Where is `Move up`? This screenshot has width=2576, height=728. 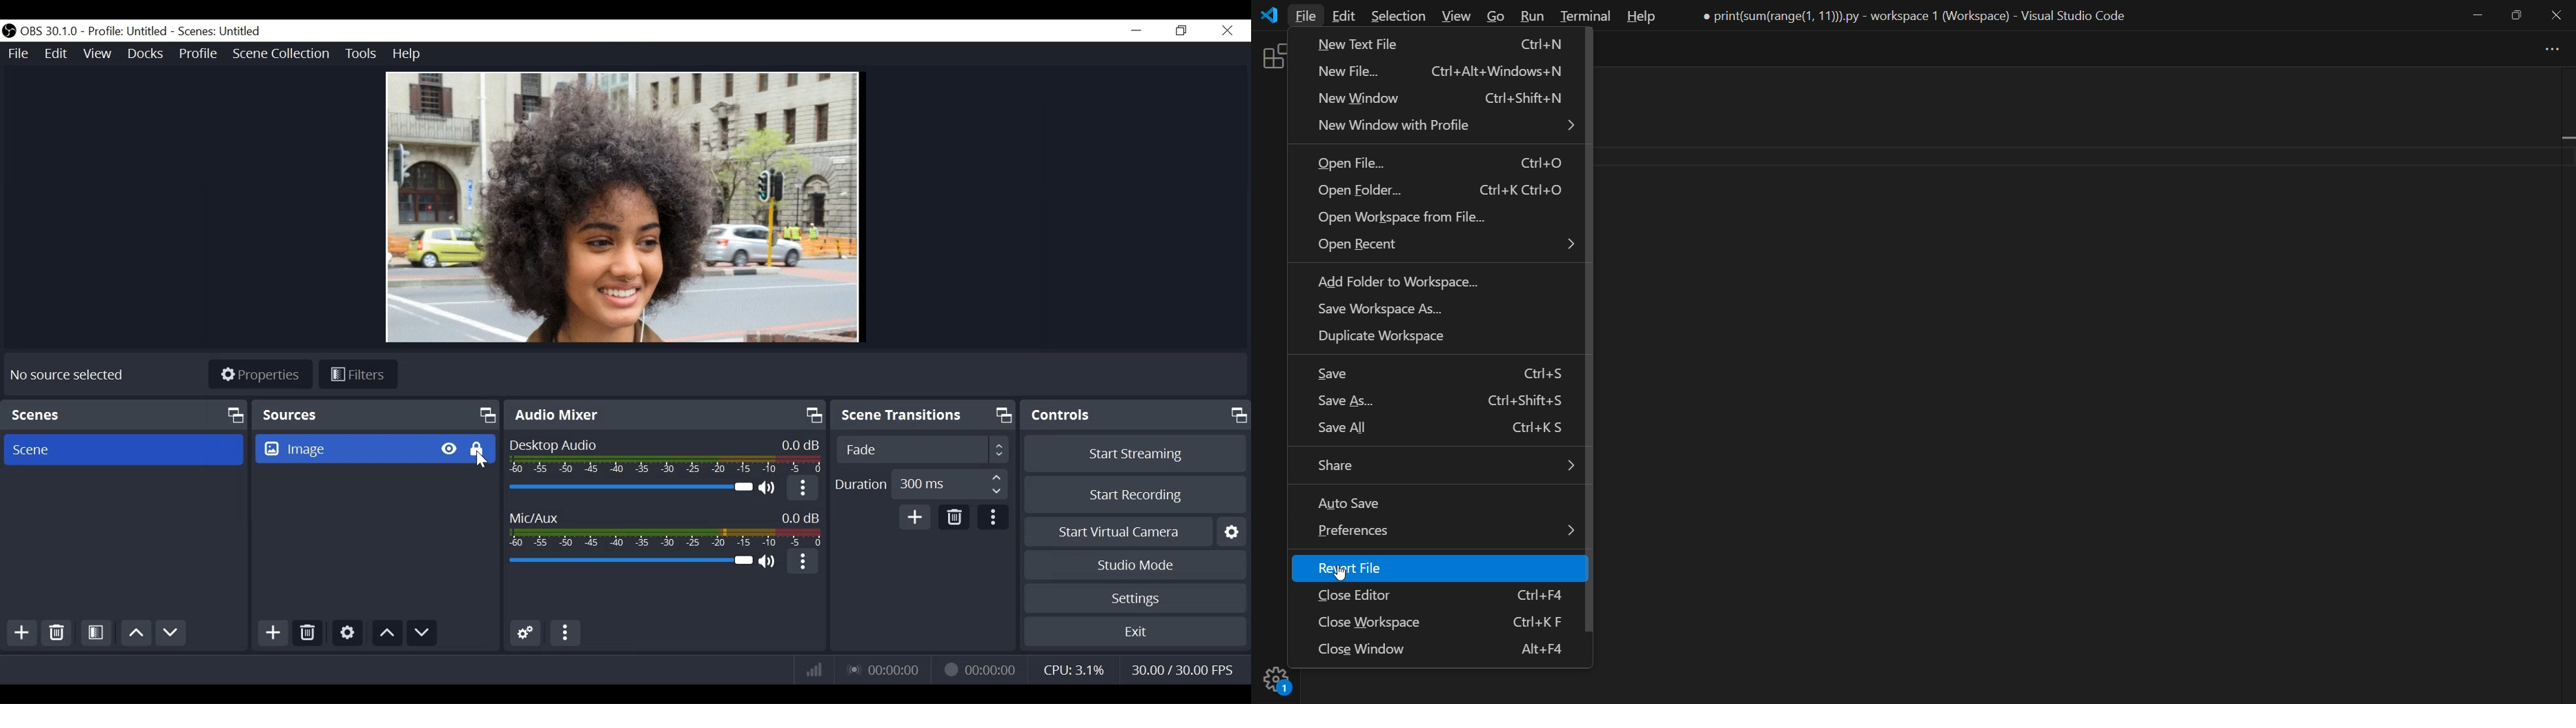 Move up is located at coordinates (388, 634).